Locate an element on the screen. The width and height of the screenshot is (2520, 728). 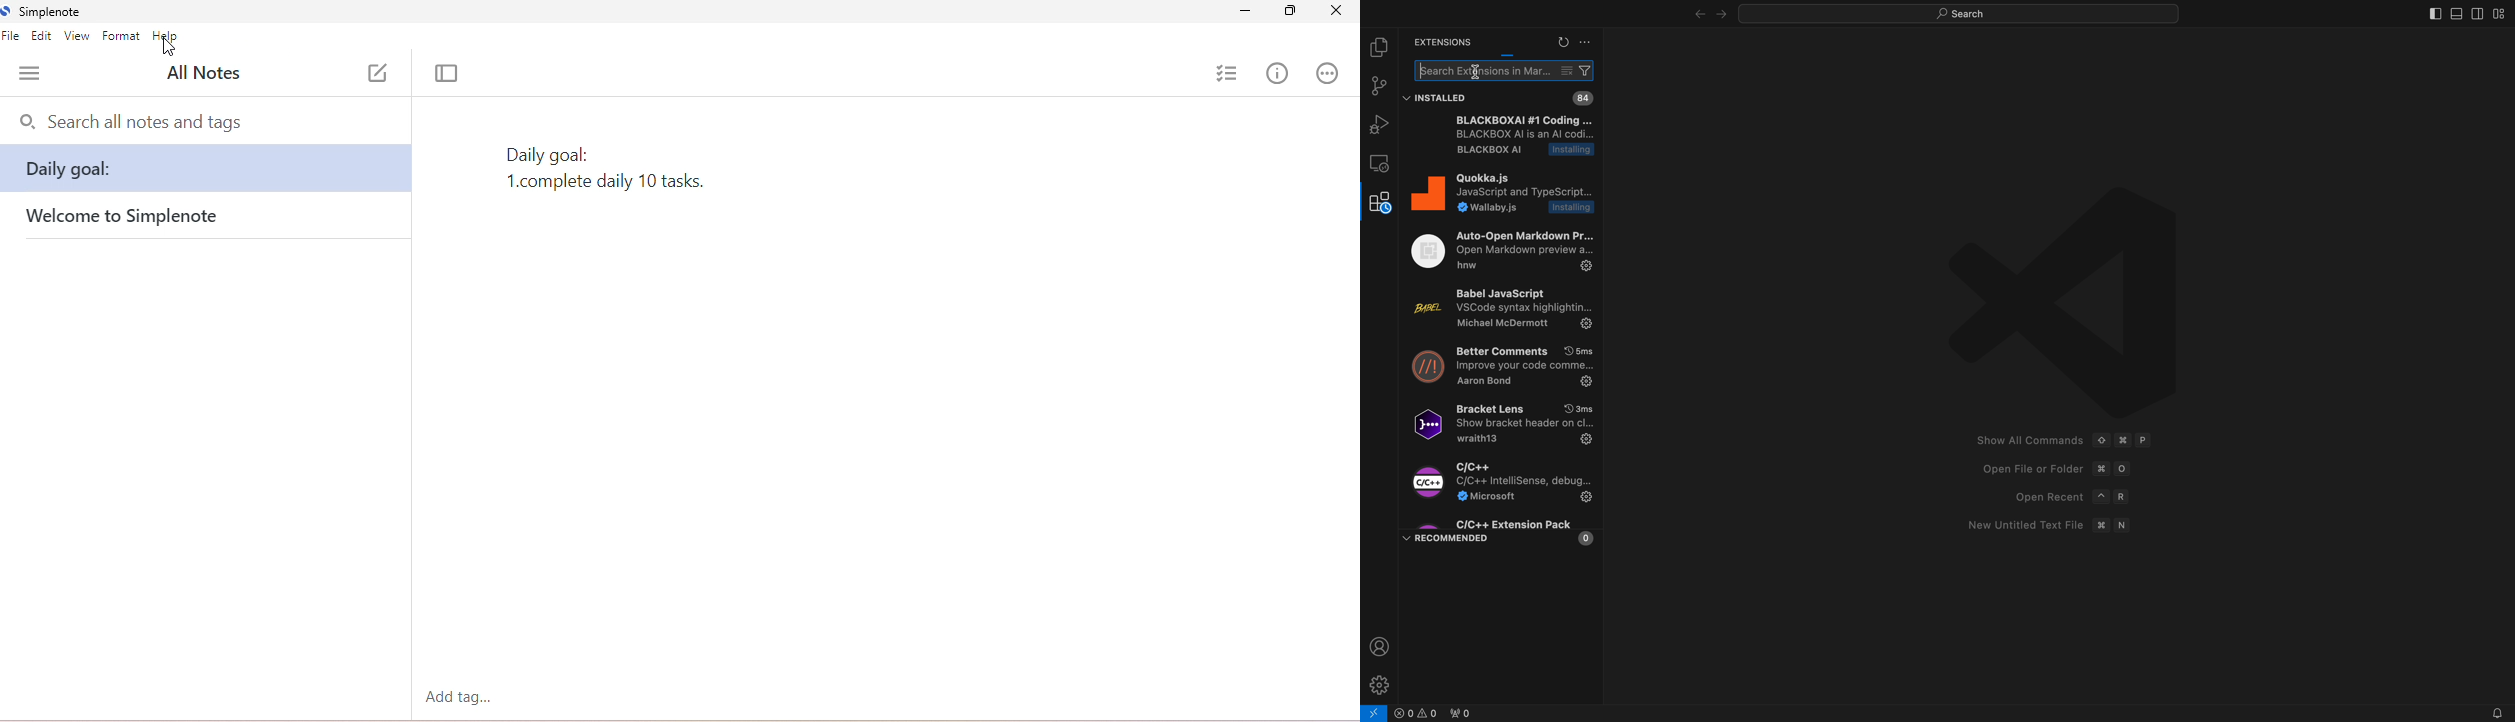
reload is located at coordinates (1563, 42).